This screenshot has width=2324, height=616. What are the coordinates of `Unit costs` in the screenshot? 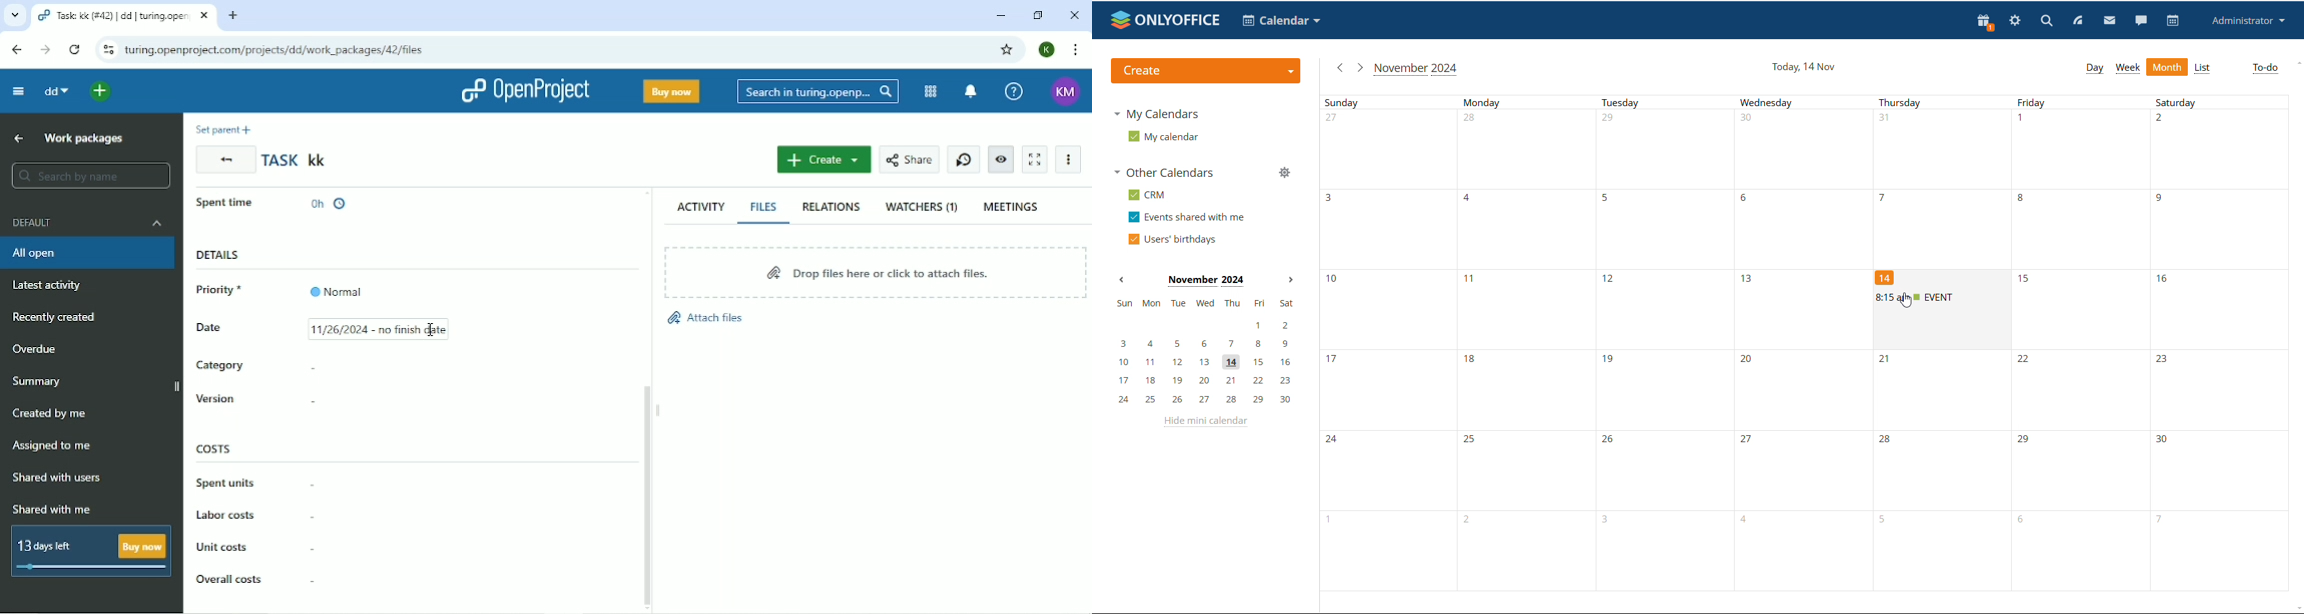 It's located at (225, 548).